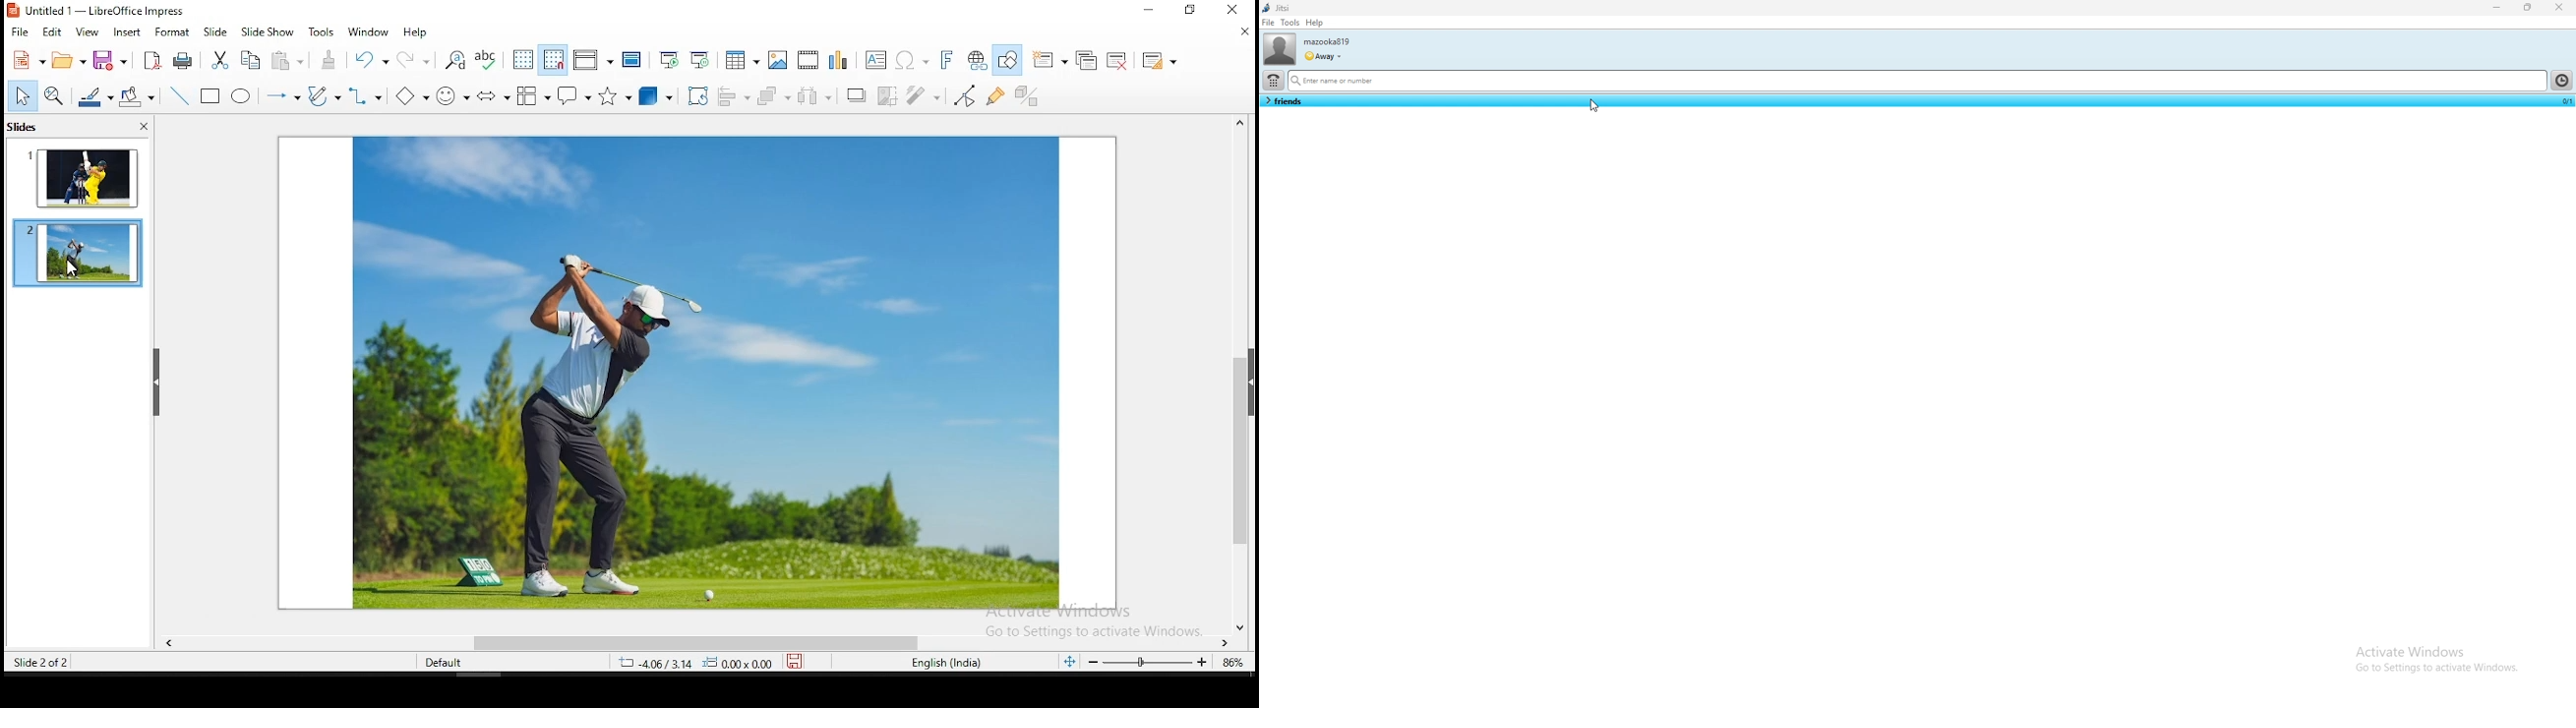 This screenshot has width=2576, height=728. What do you see at coordinates (1051, 58) in the screenshot?
I see `new slide` at bounding box center [1051, 58].